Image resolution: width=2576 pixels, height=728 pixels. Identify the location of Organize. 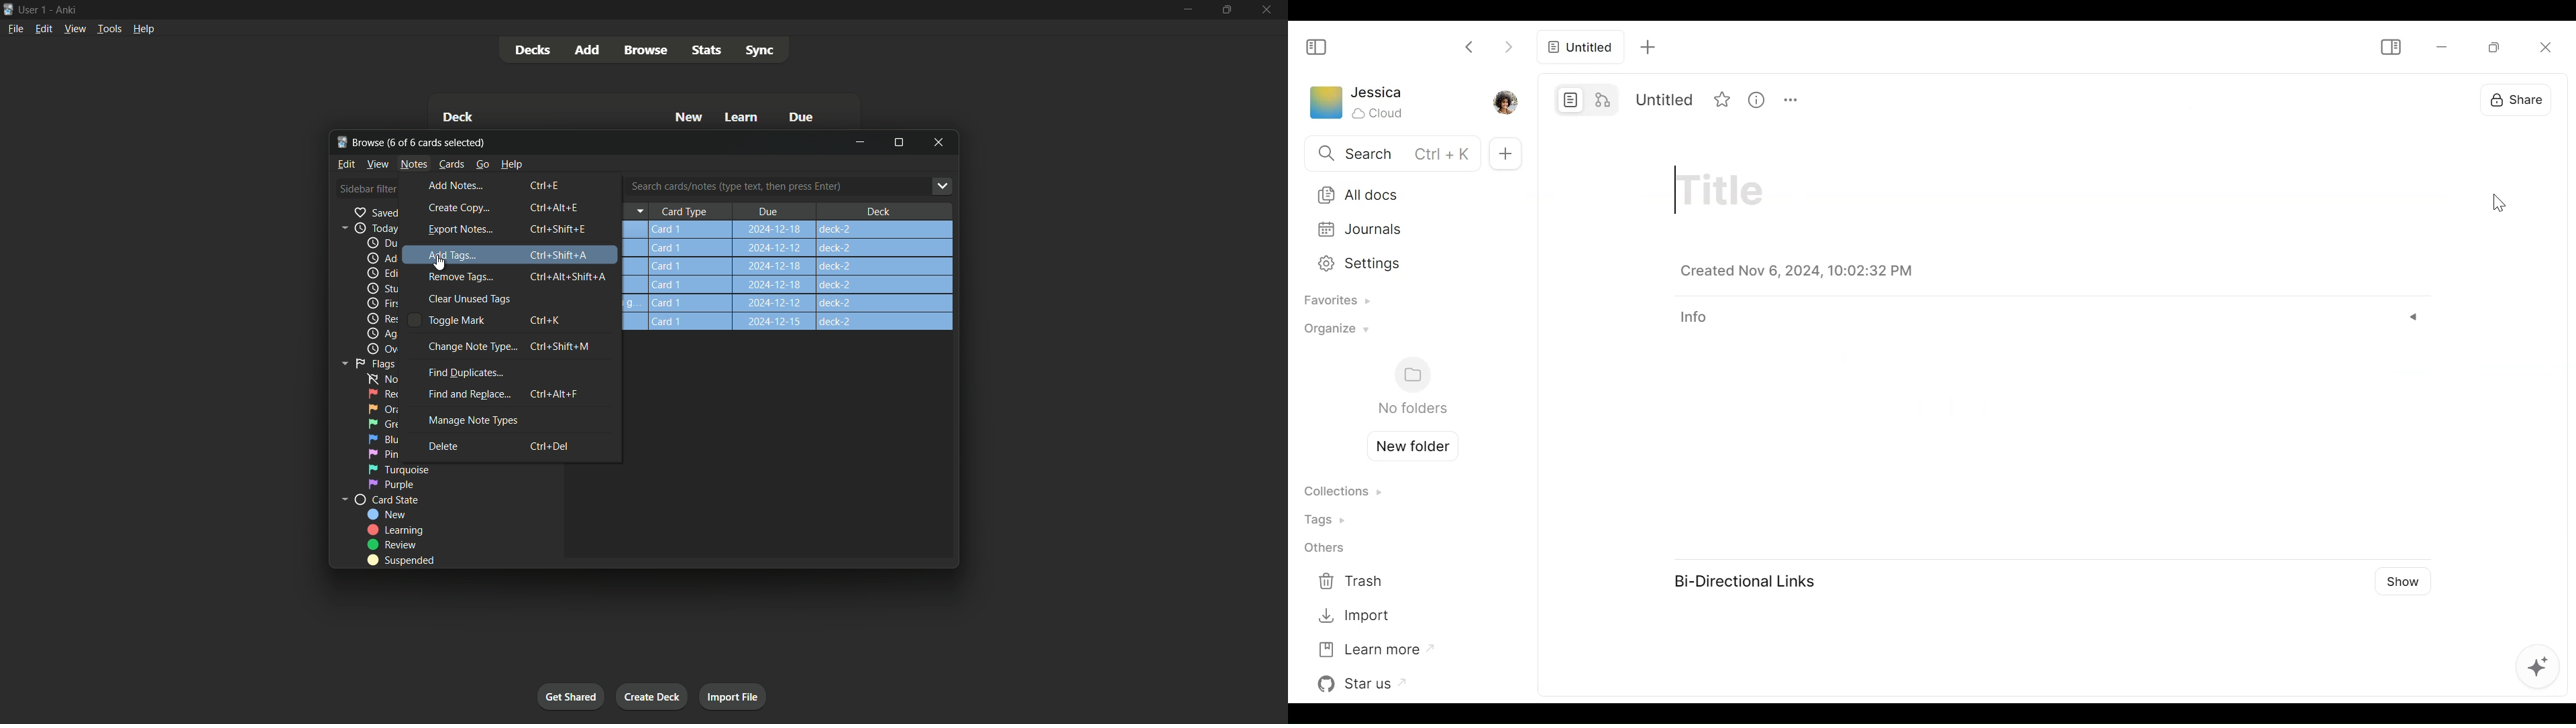
(1333, 333).